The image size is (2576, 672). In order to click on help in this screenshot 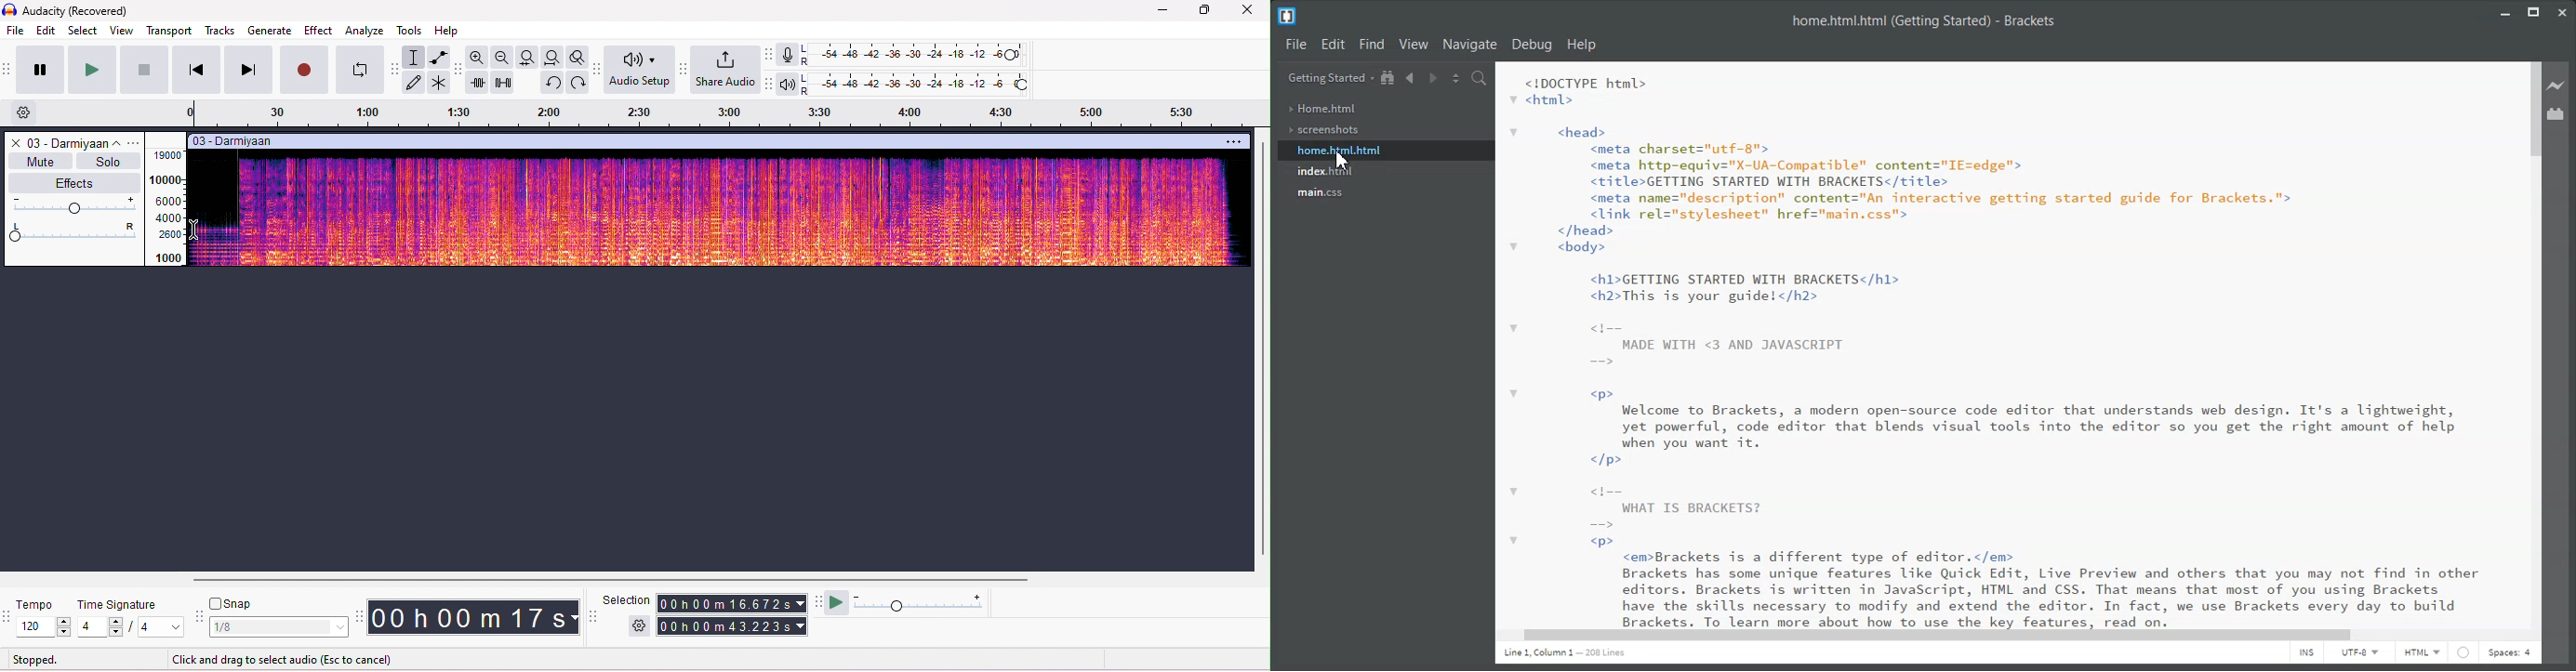, I will do `click(448, 30)`.